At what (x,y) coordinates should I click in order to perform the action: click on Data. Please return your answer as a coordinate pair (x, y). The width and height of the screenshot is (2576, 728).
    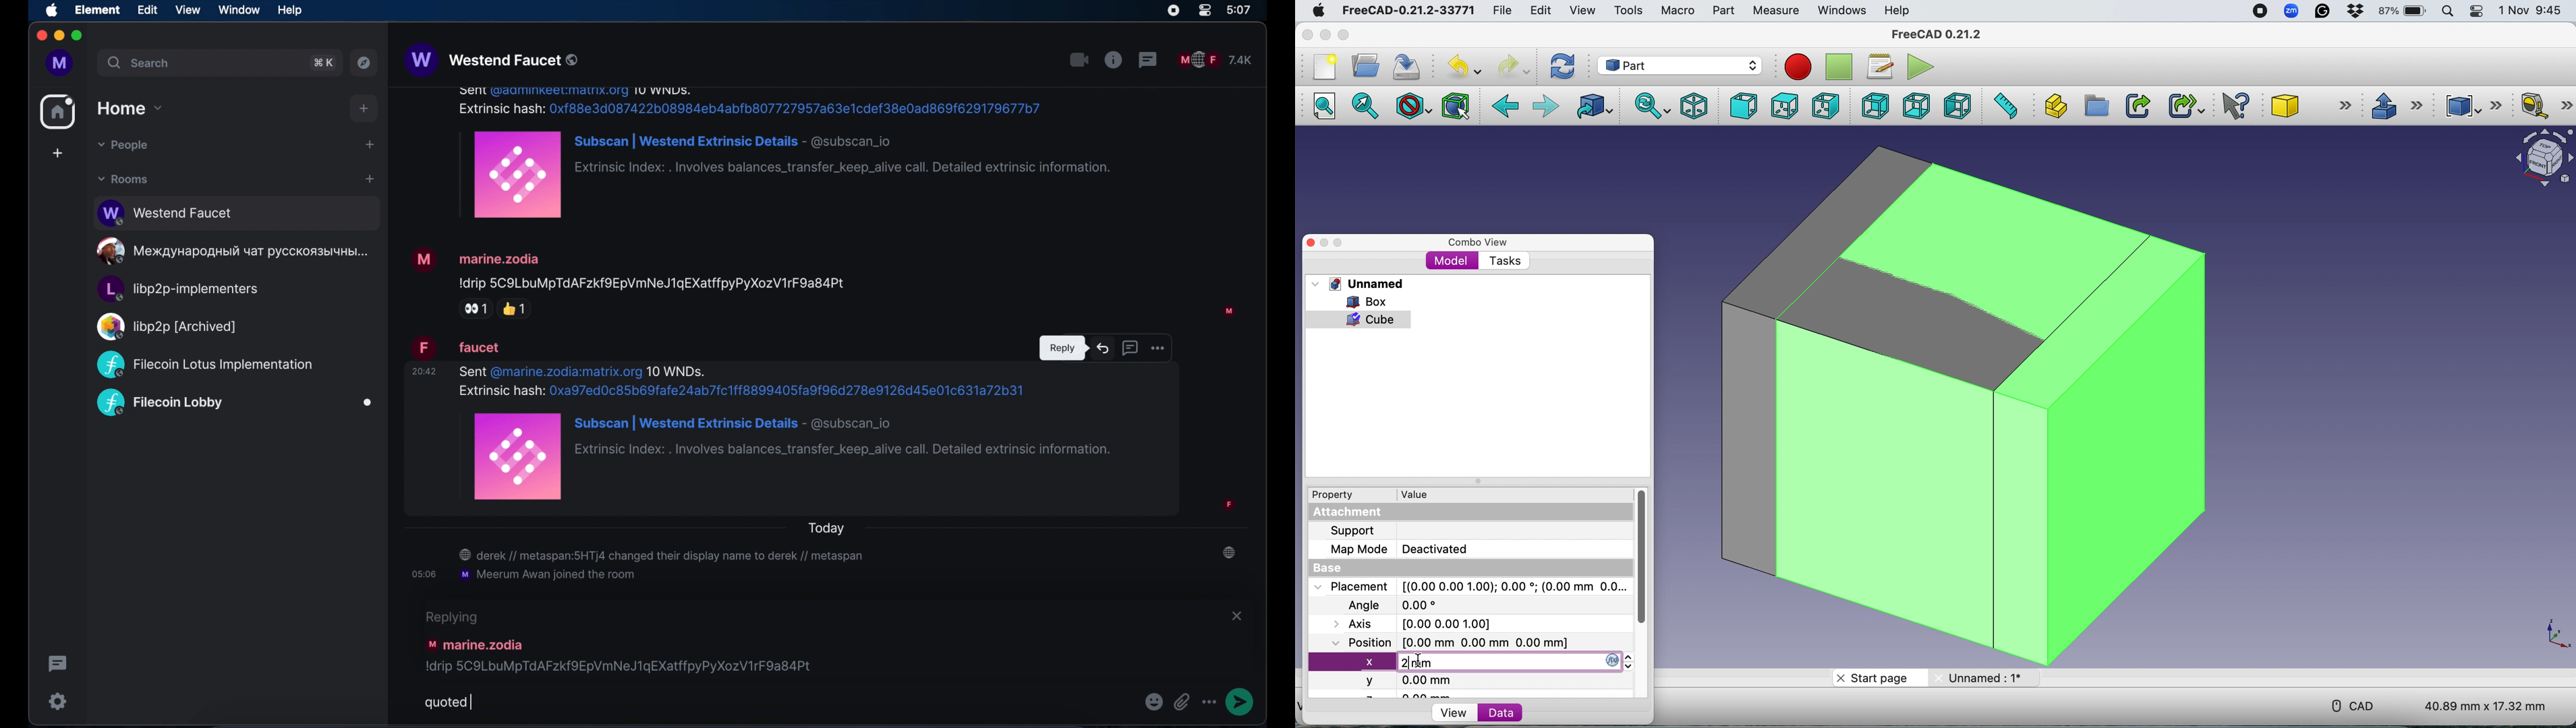
    Looking at the image, I should click on (1524, 713).